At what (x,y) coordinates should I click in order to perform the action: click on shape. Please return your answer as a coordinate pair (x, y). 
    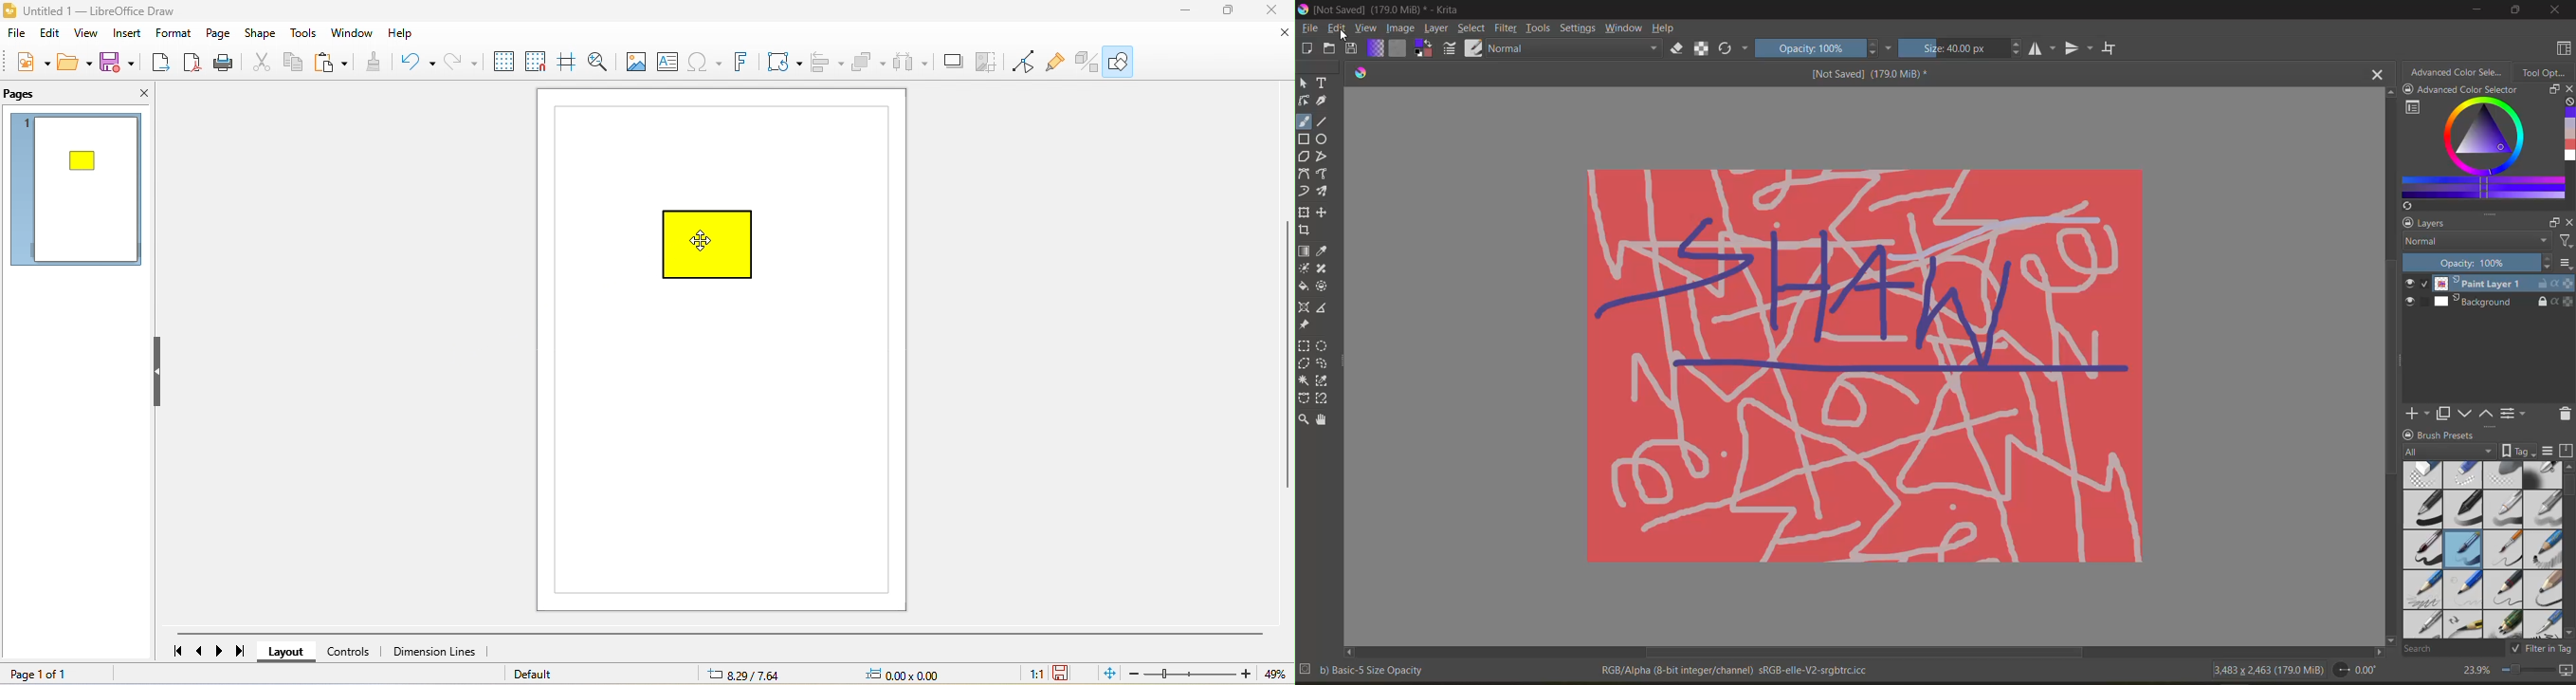
    Looking at the image, I should click on (713, 247).